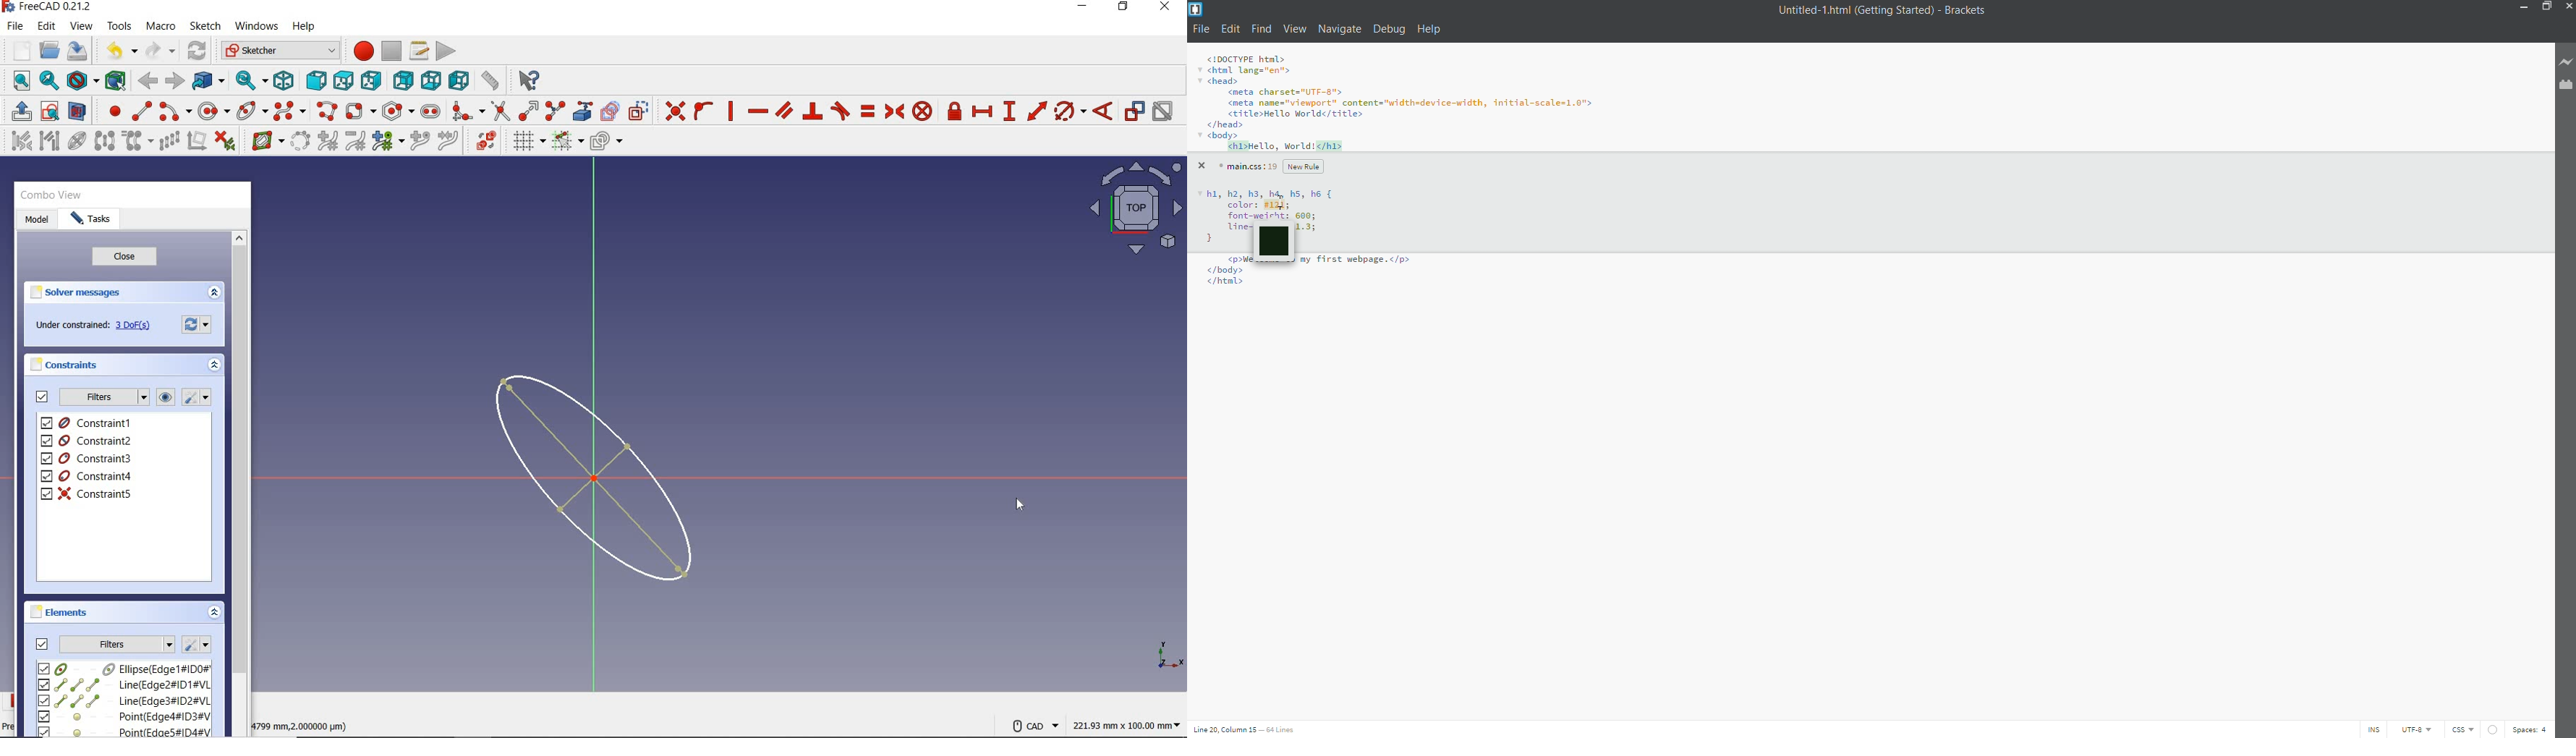 This screenshot has height=756, width=2576. What do you see at coordinates (47, 7) in the screenshot?
I see `system name` at bounding box center [47, 7].